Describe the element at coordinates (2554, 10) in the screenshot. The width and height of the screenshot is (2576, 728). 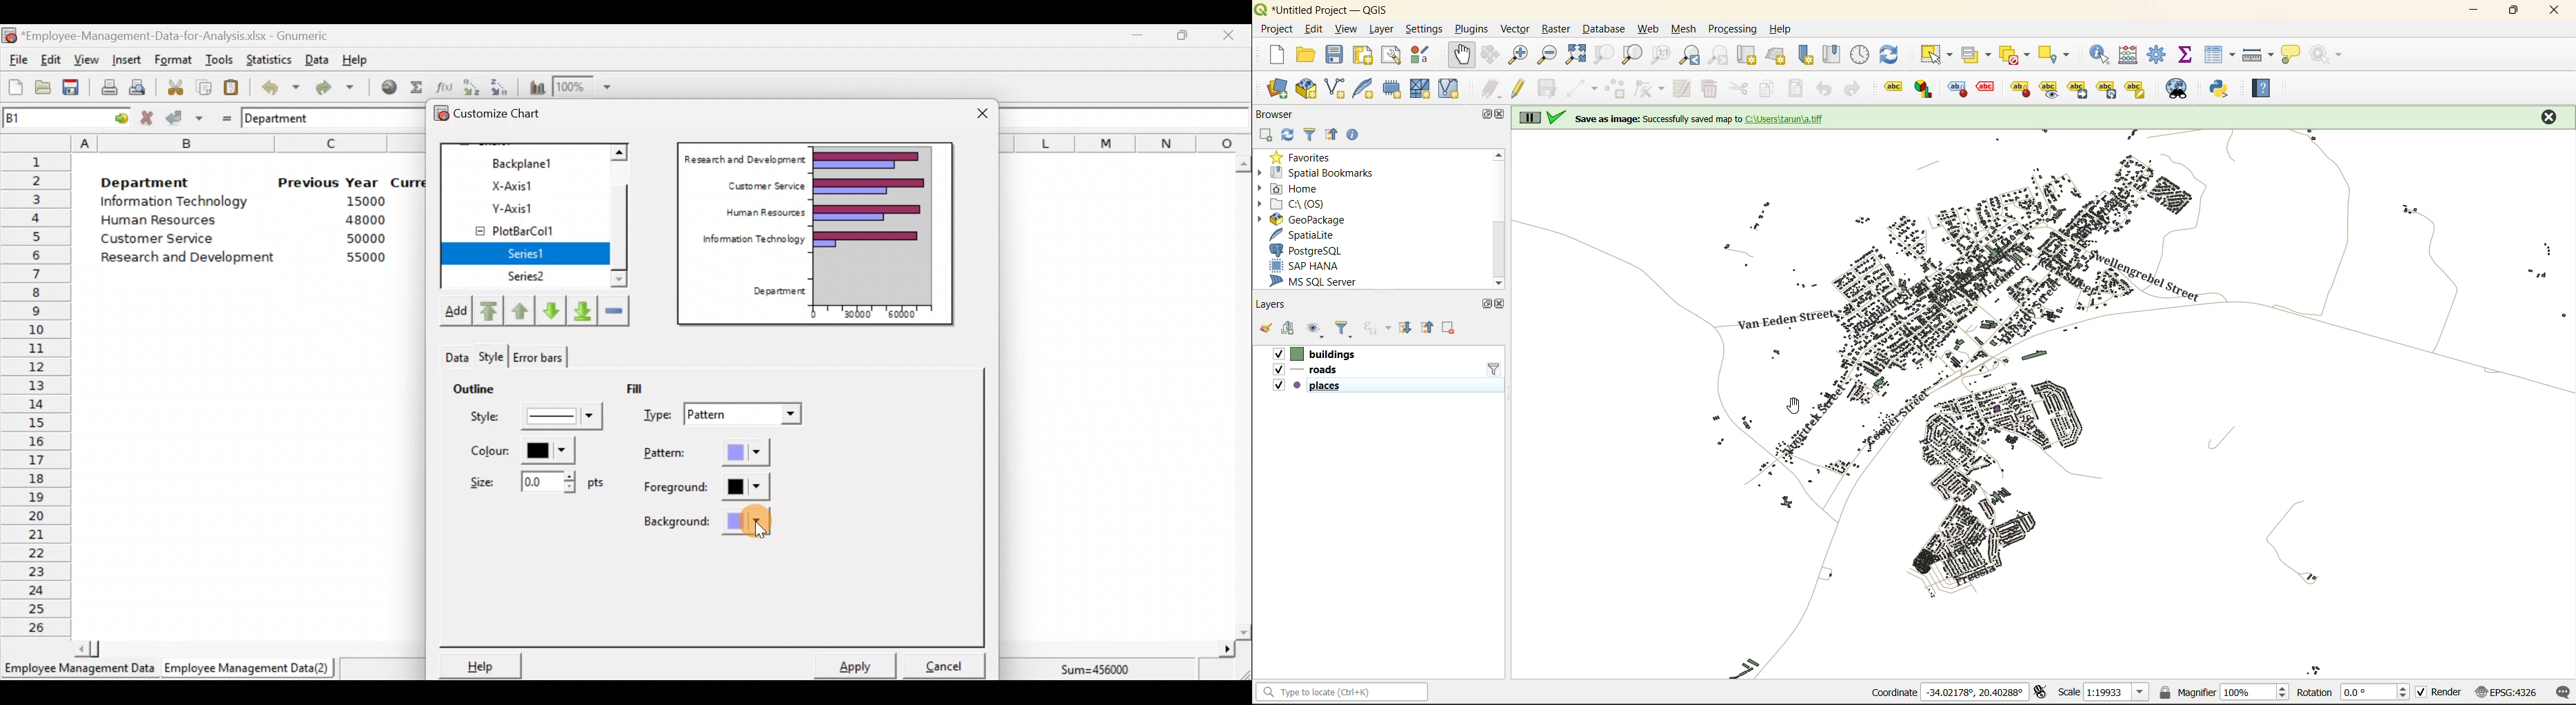
I see `close` at that location.